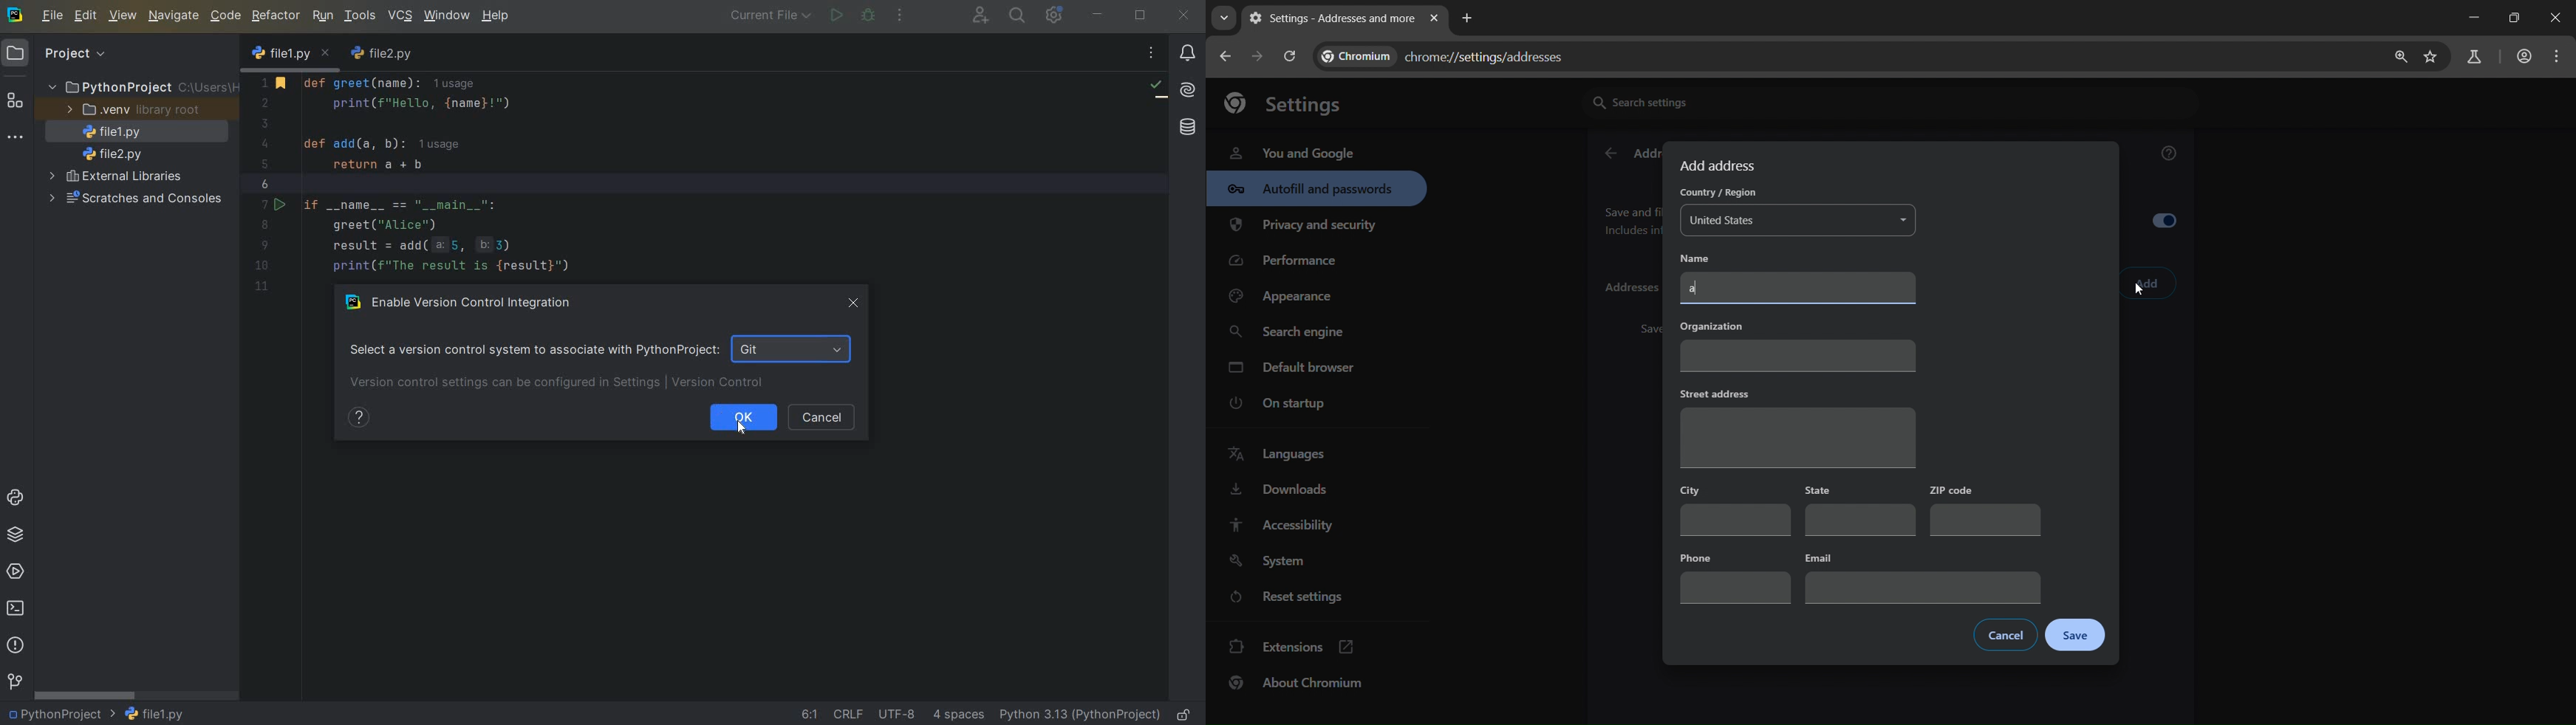 The image size is (2576, 728). Describe the element at coordinates (1300, 599) in the screenshot. I see `reset settings` at that location.